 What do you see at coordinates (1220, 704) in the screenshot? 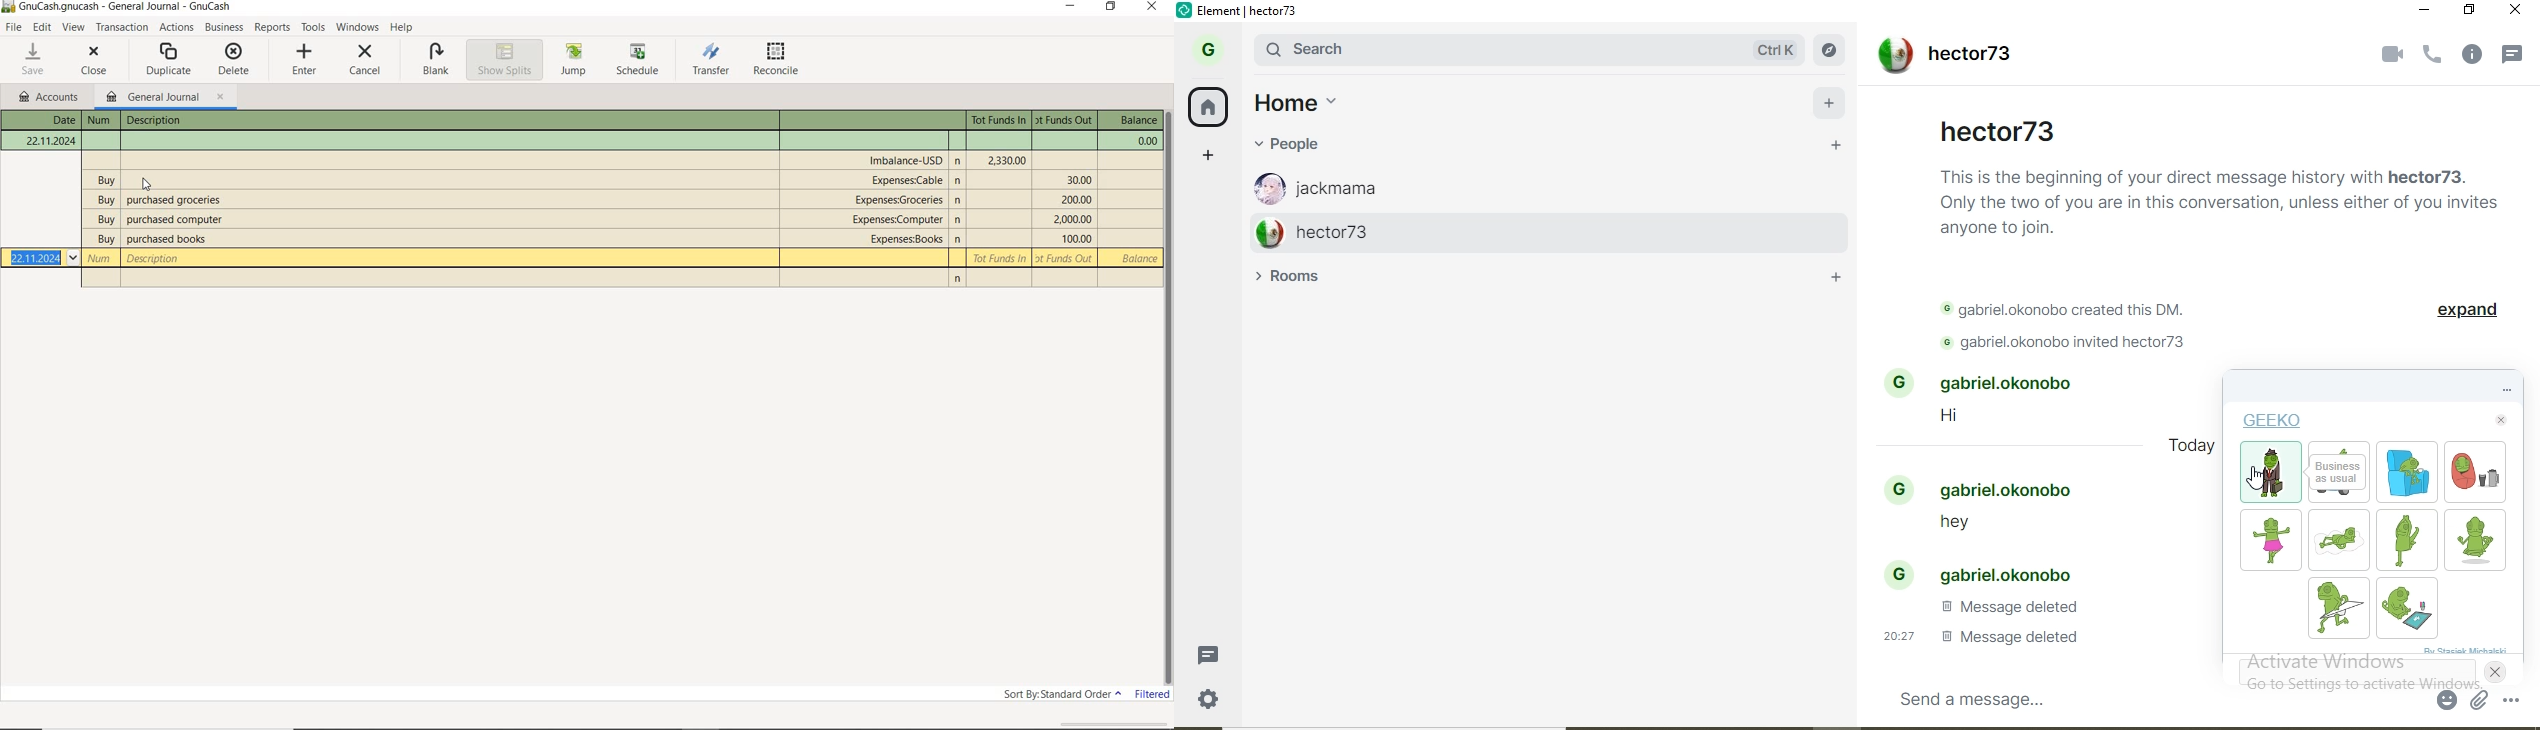
I see `settings` at bounding box center [1220, 704].